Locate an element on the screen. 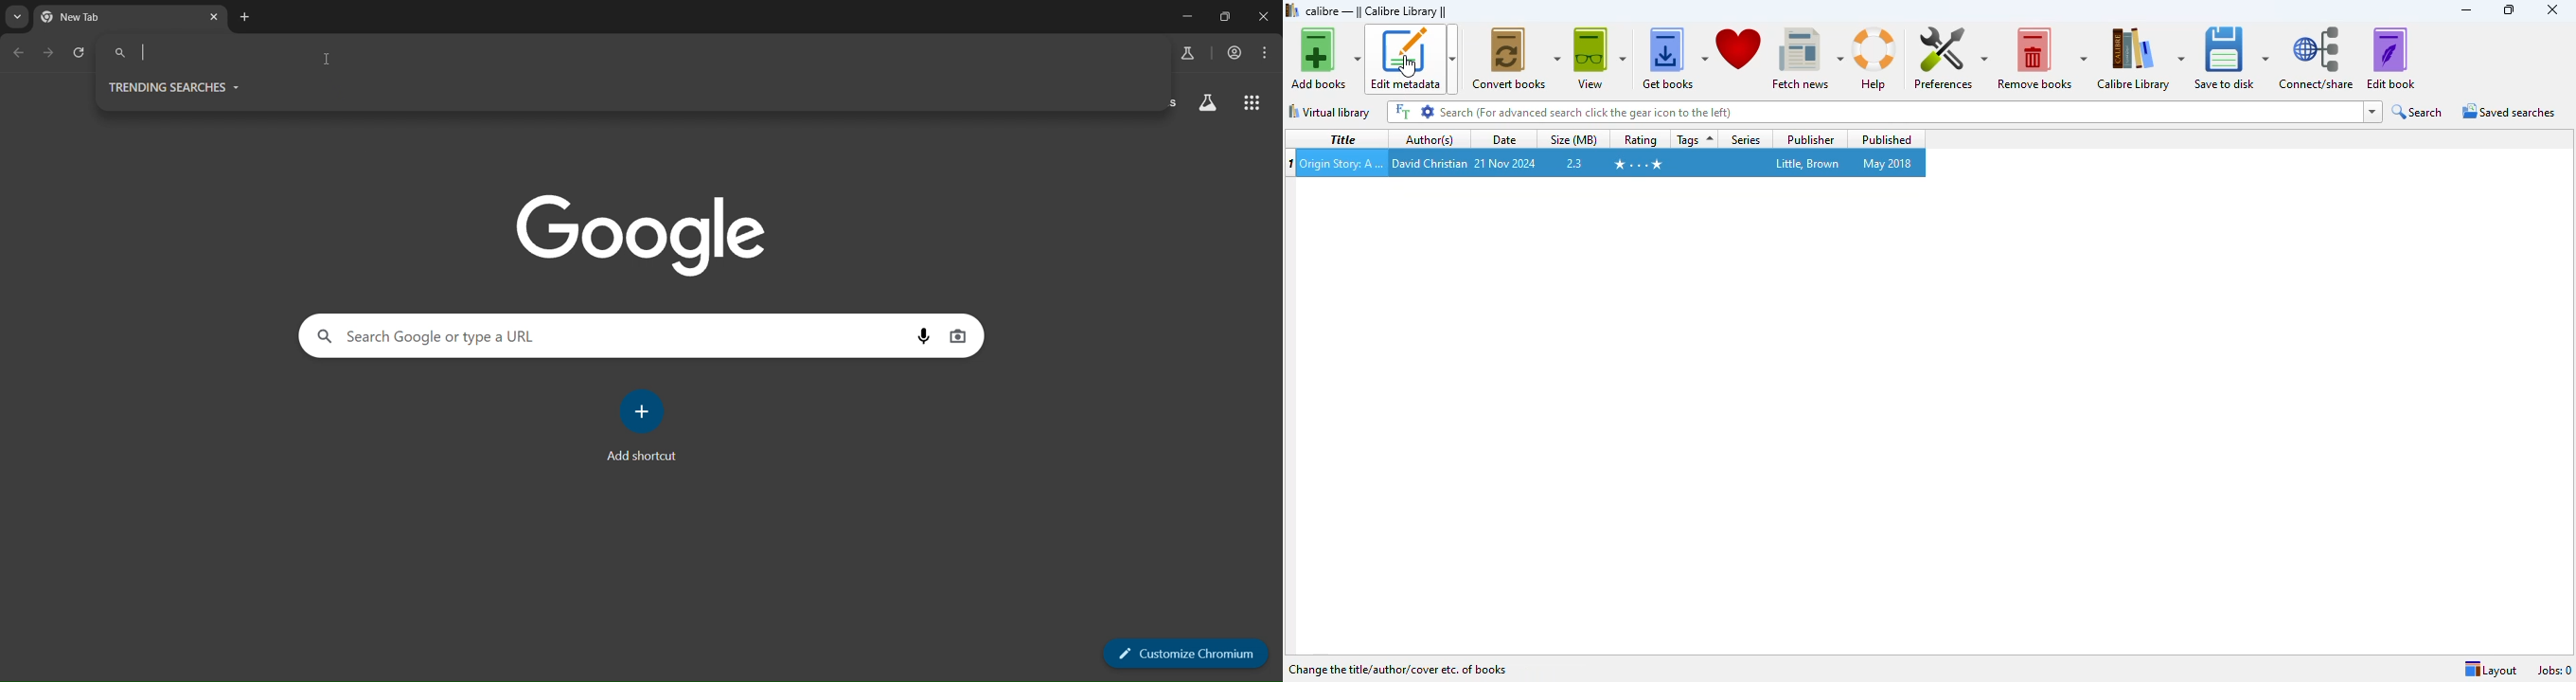 The height and width of the screenshot is (700, 2576). Jobs: 0 is located at coordinates (2554, 670).